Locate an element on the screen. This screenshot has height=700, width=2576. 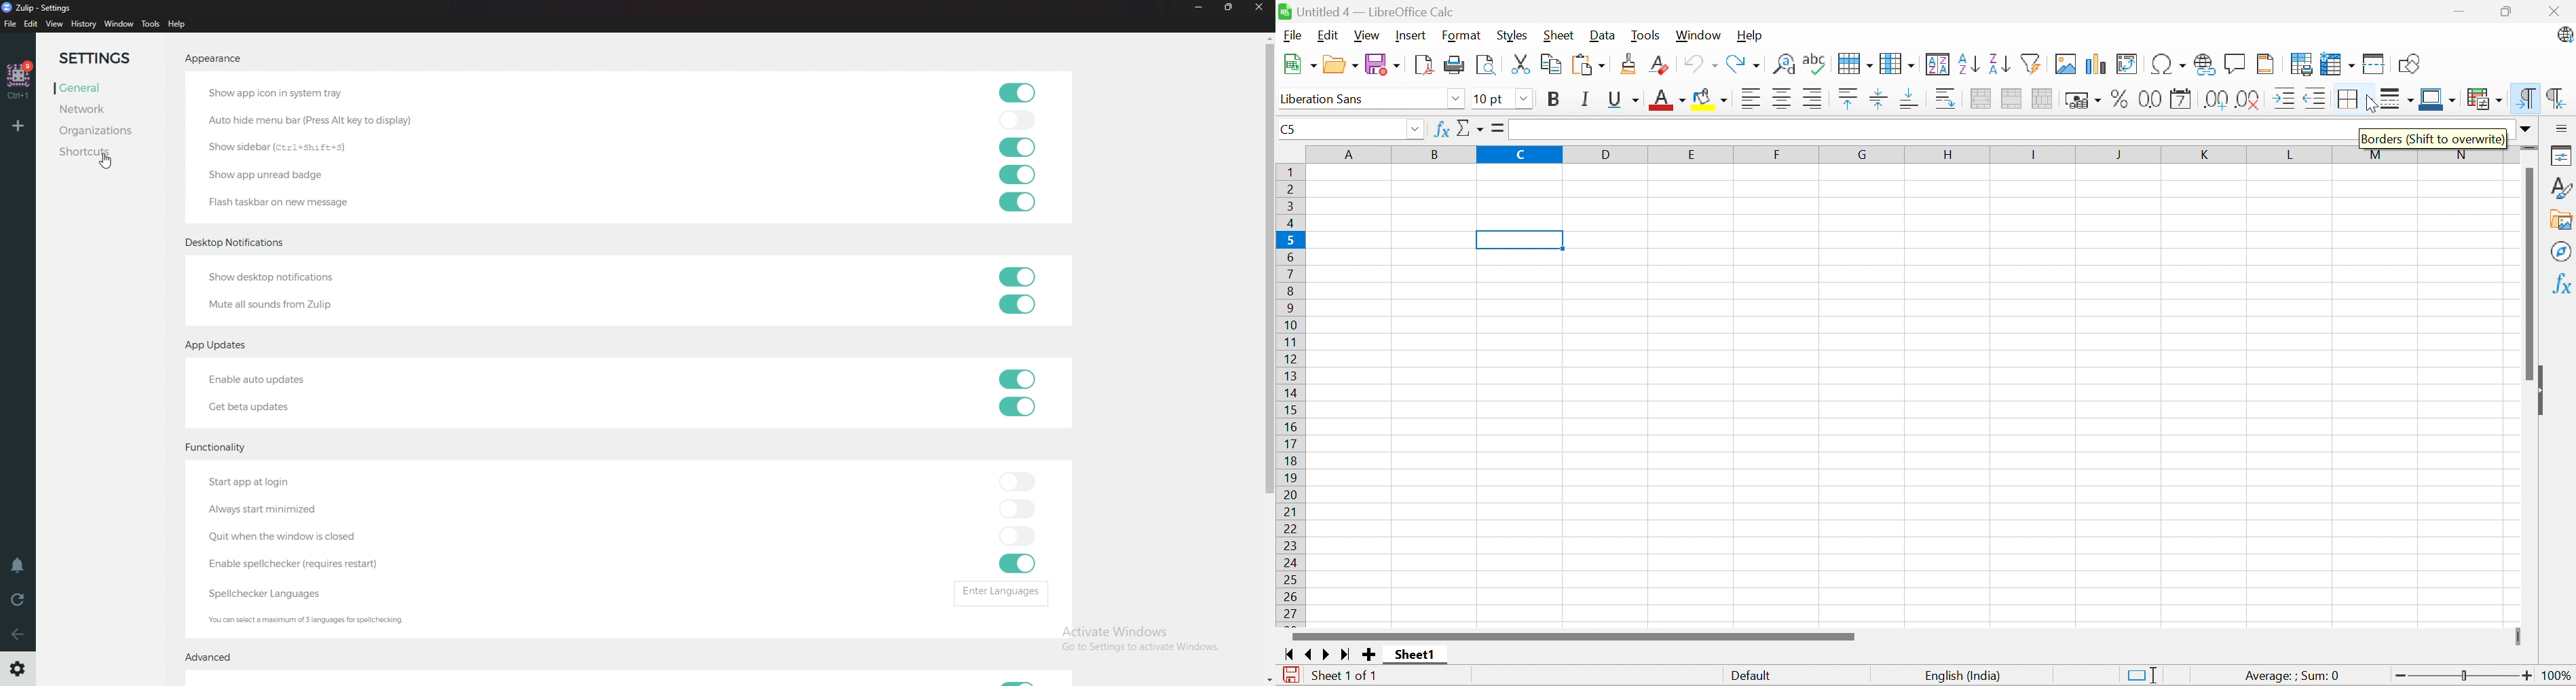
toggle is located at coordinates (1016, 408).